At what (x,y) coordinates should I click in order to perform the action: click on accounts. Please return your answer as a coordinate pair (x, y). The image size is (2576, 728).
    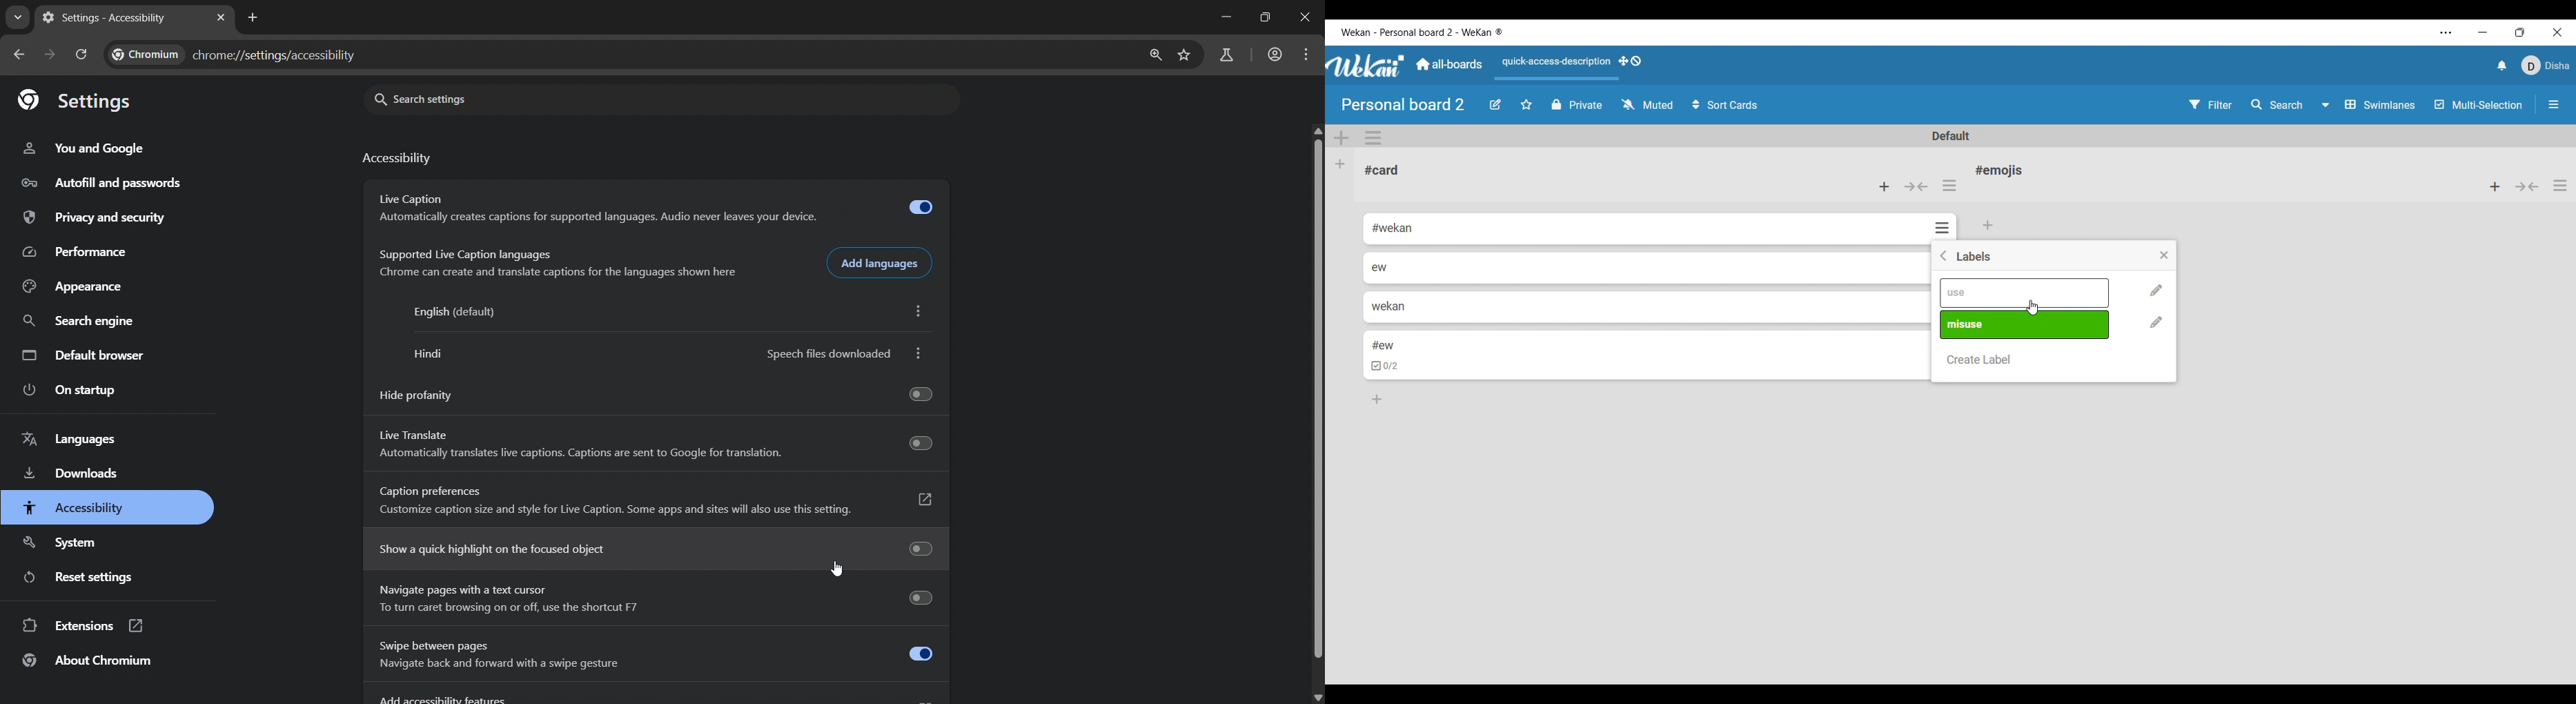
    Looking at the image, I should click on (1275, 54).